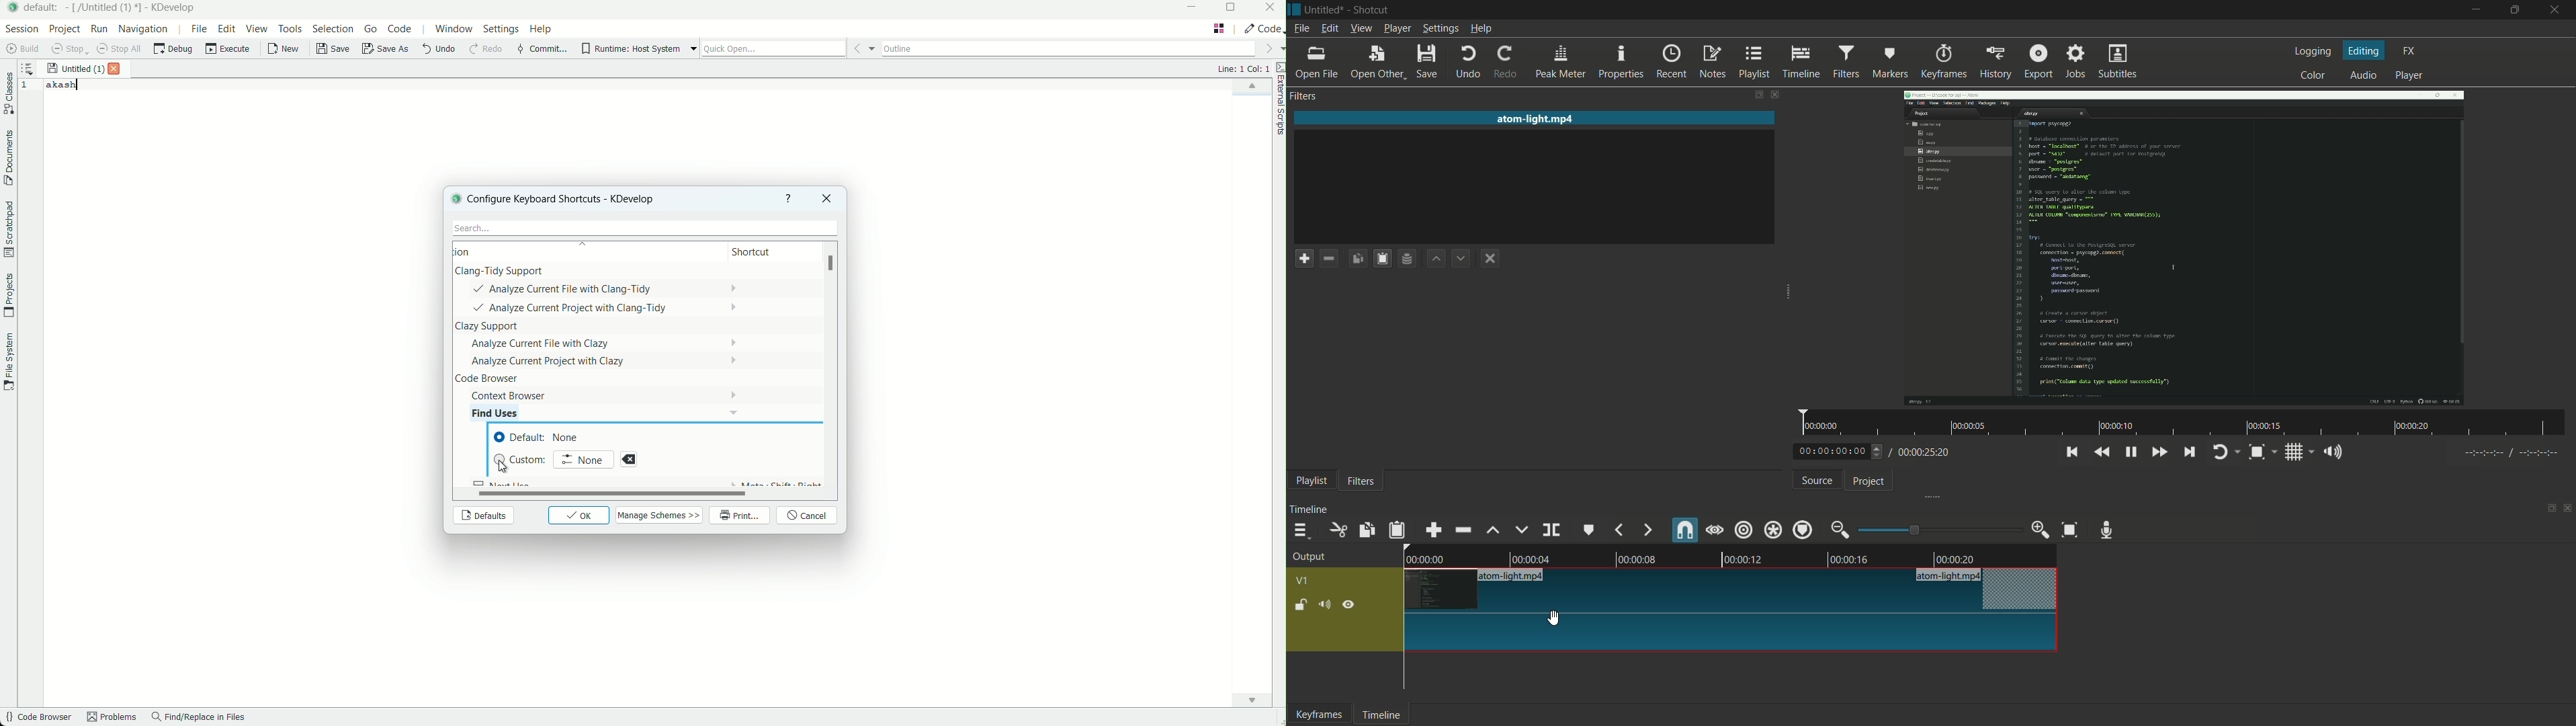 Image resolution: width=2576 pixels, height=728 pixels. What do you see at coordinates (1440, 29) in the screenshot?
I see `settings menu` at bounding box center [1440, 29].